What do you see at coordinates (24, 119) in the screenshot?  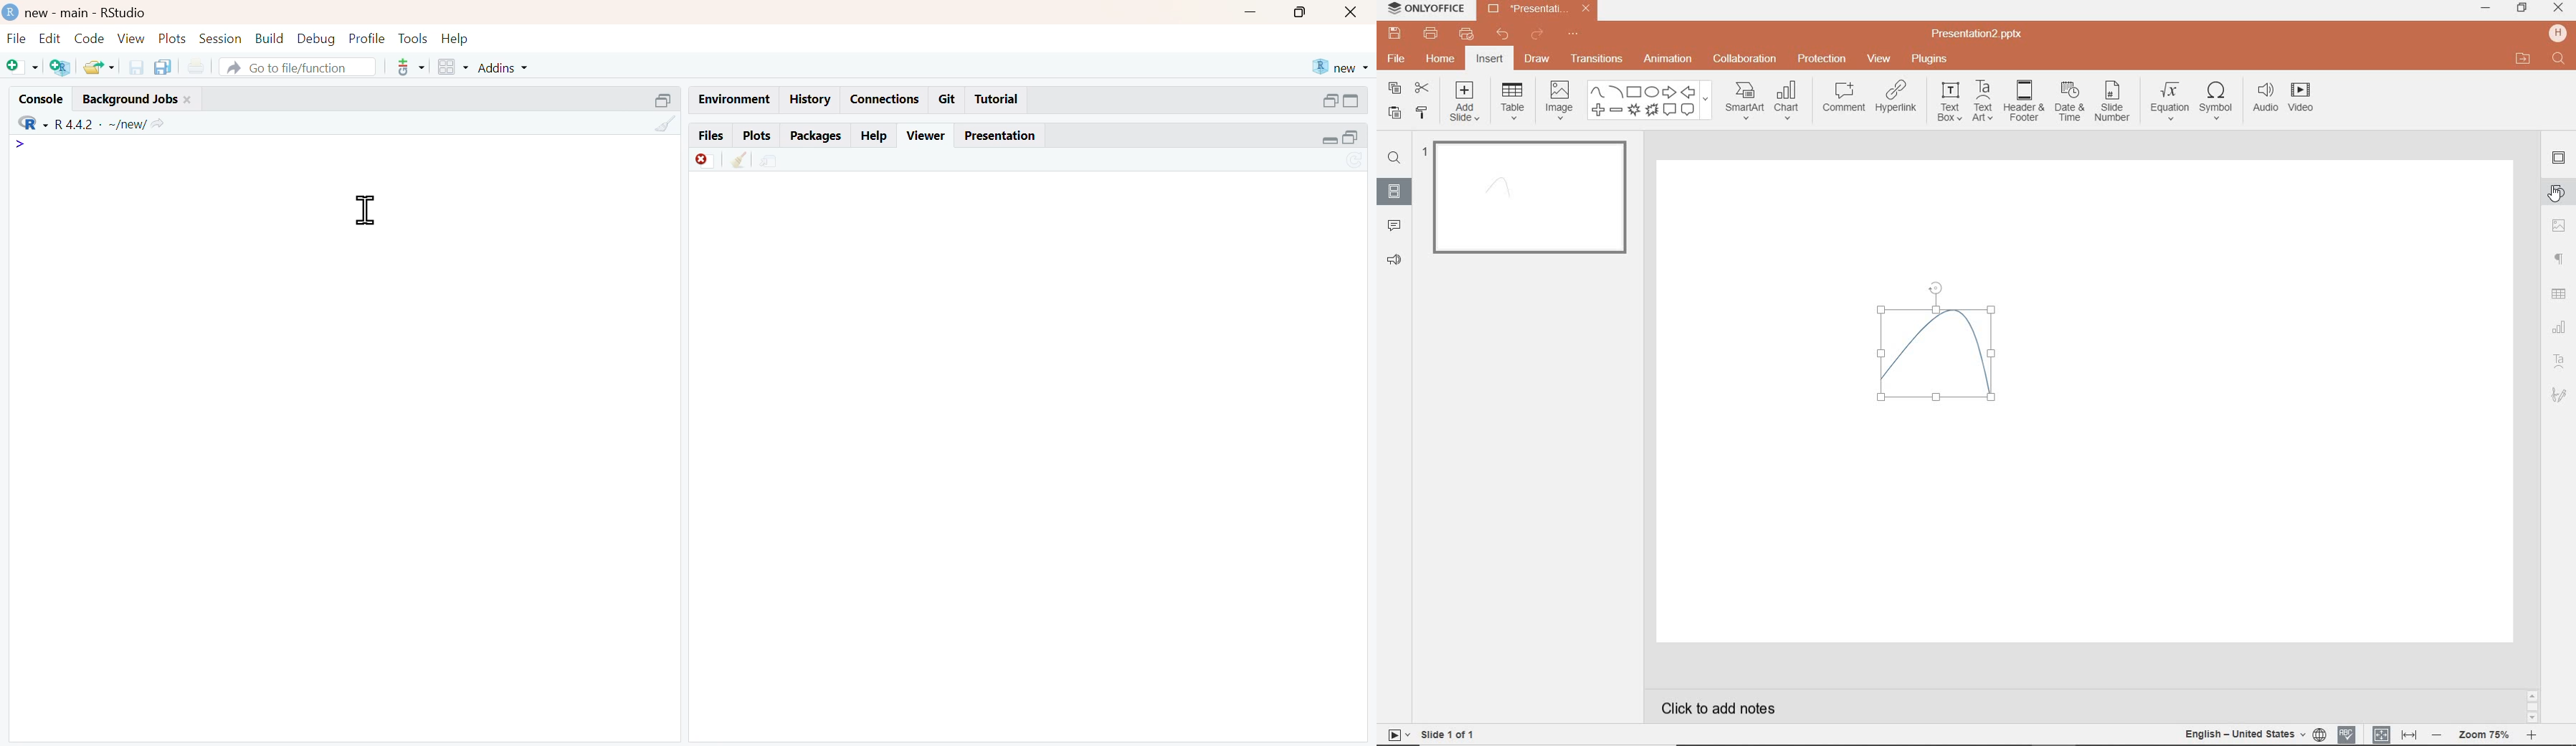 I see `R dropdown` at bounding box center [24, 119].